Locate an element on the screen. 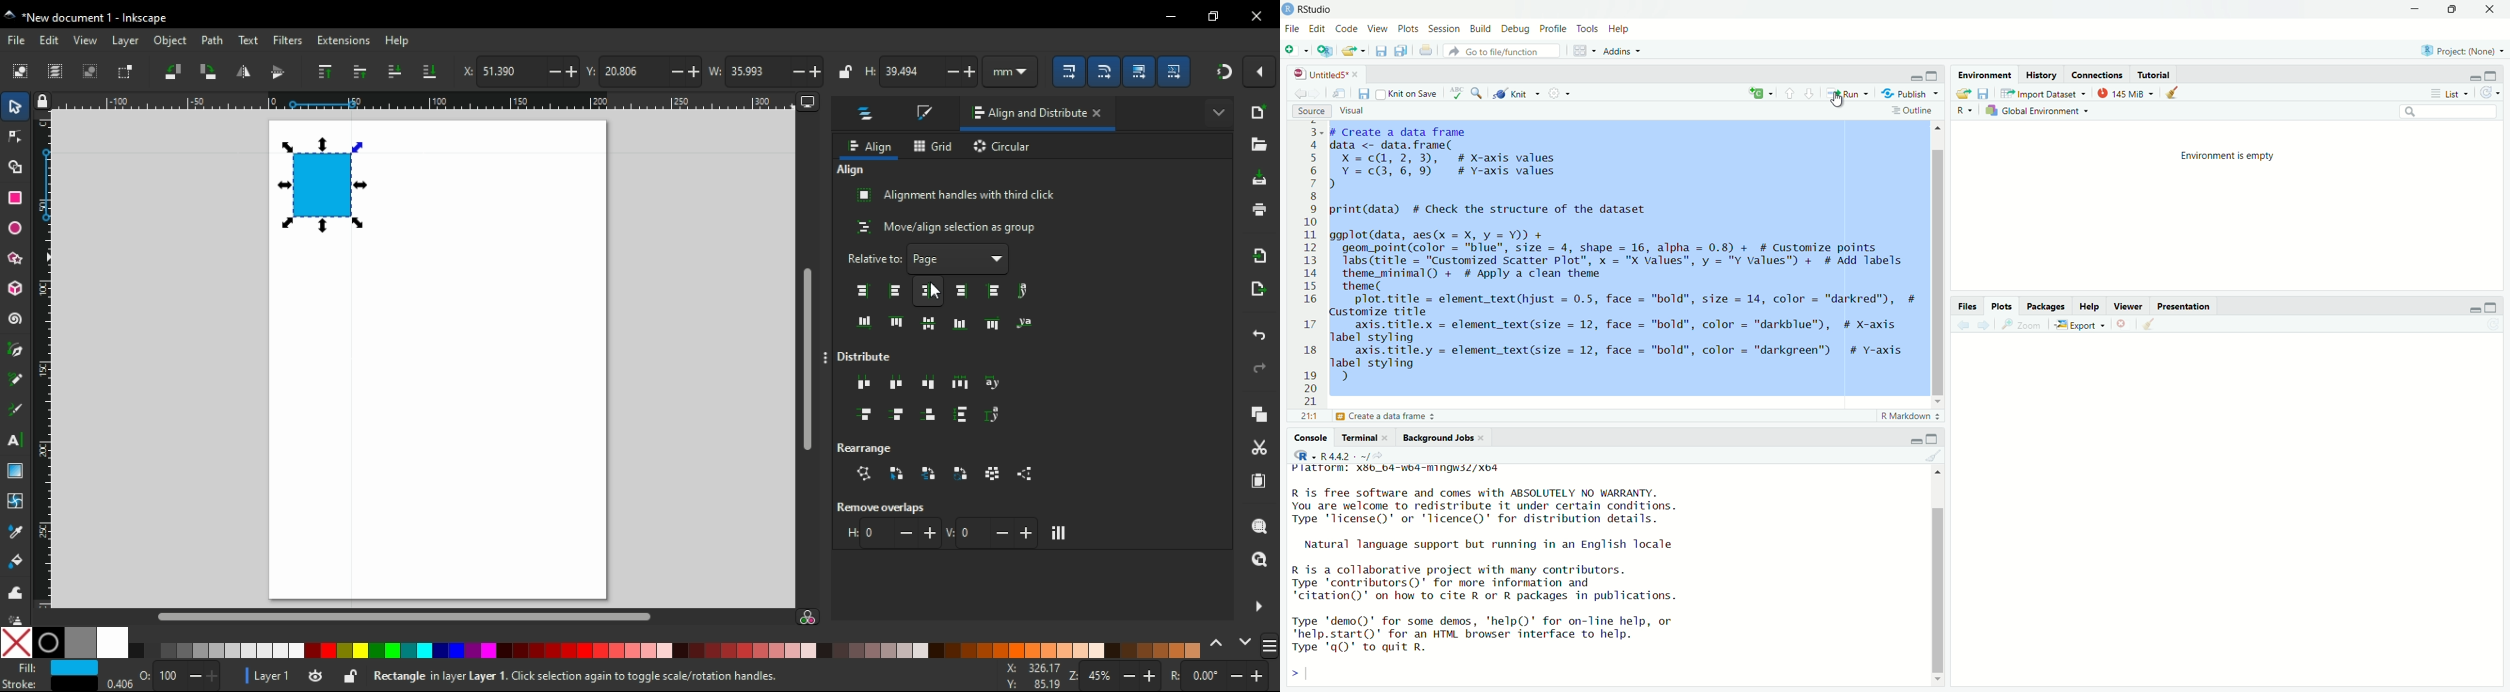 This screenshot has width=2520, height=700. Create a data frame is located at coordinates (1390, 417).